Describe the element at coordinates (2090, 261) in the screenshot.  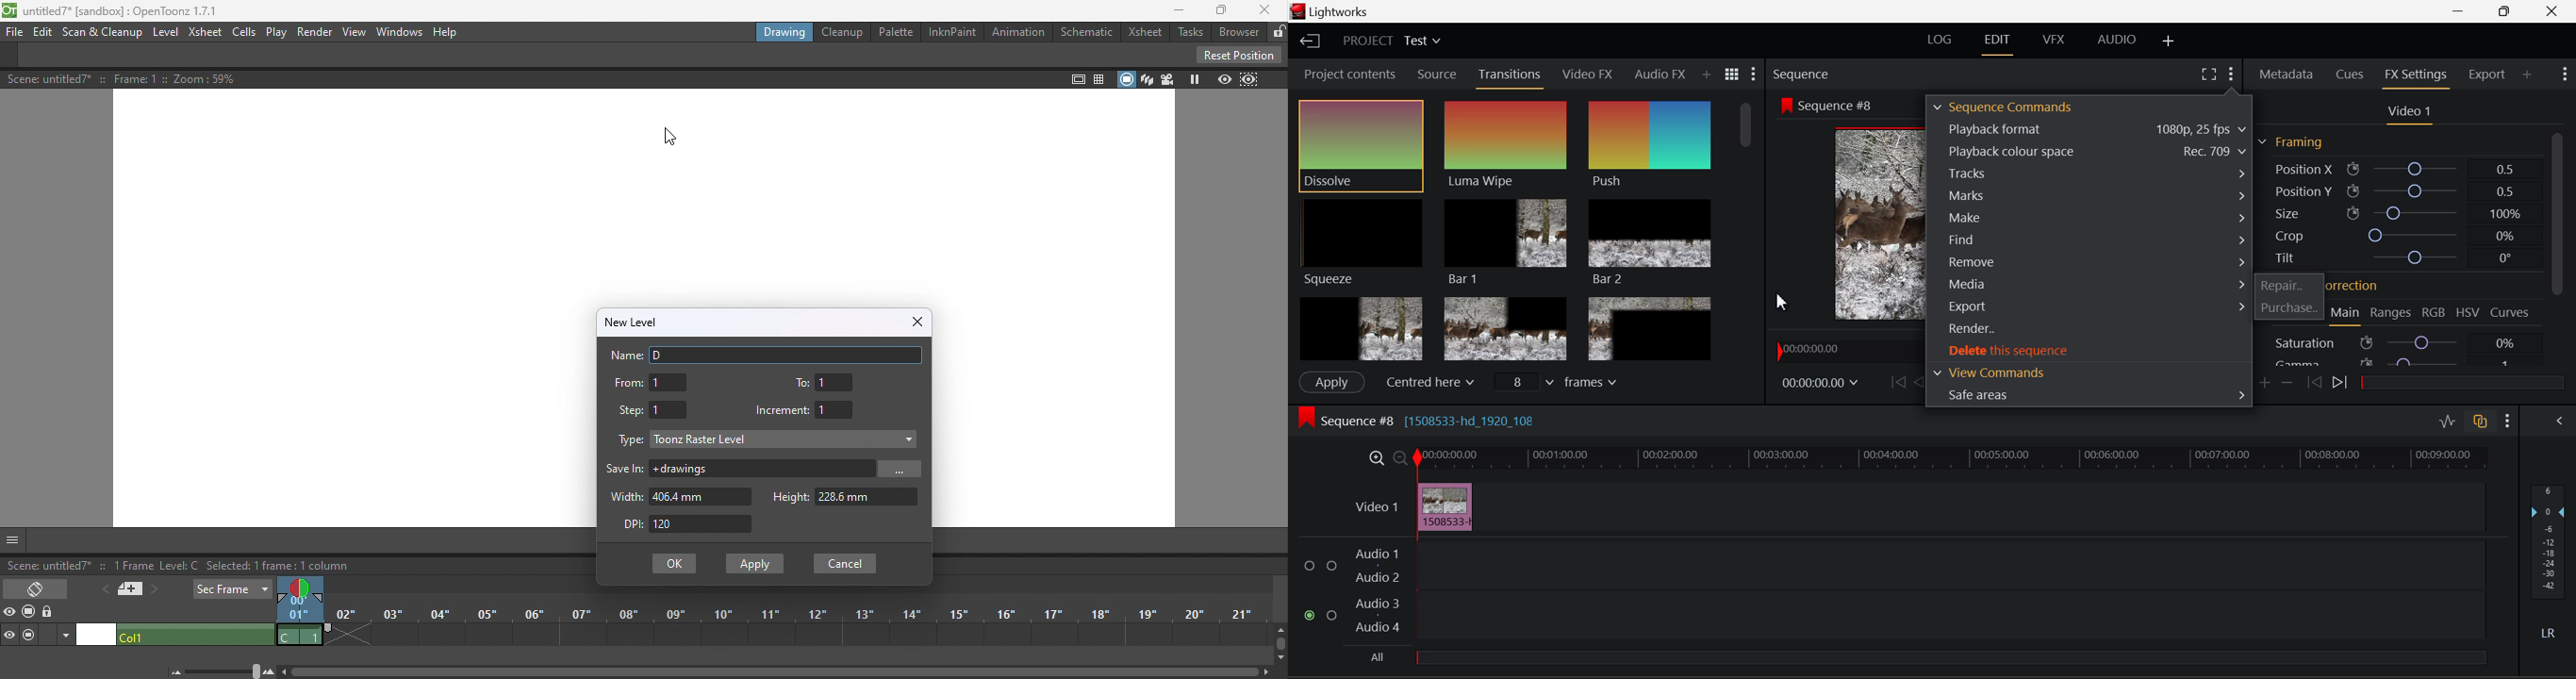
I see `Remove` at that location.